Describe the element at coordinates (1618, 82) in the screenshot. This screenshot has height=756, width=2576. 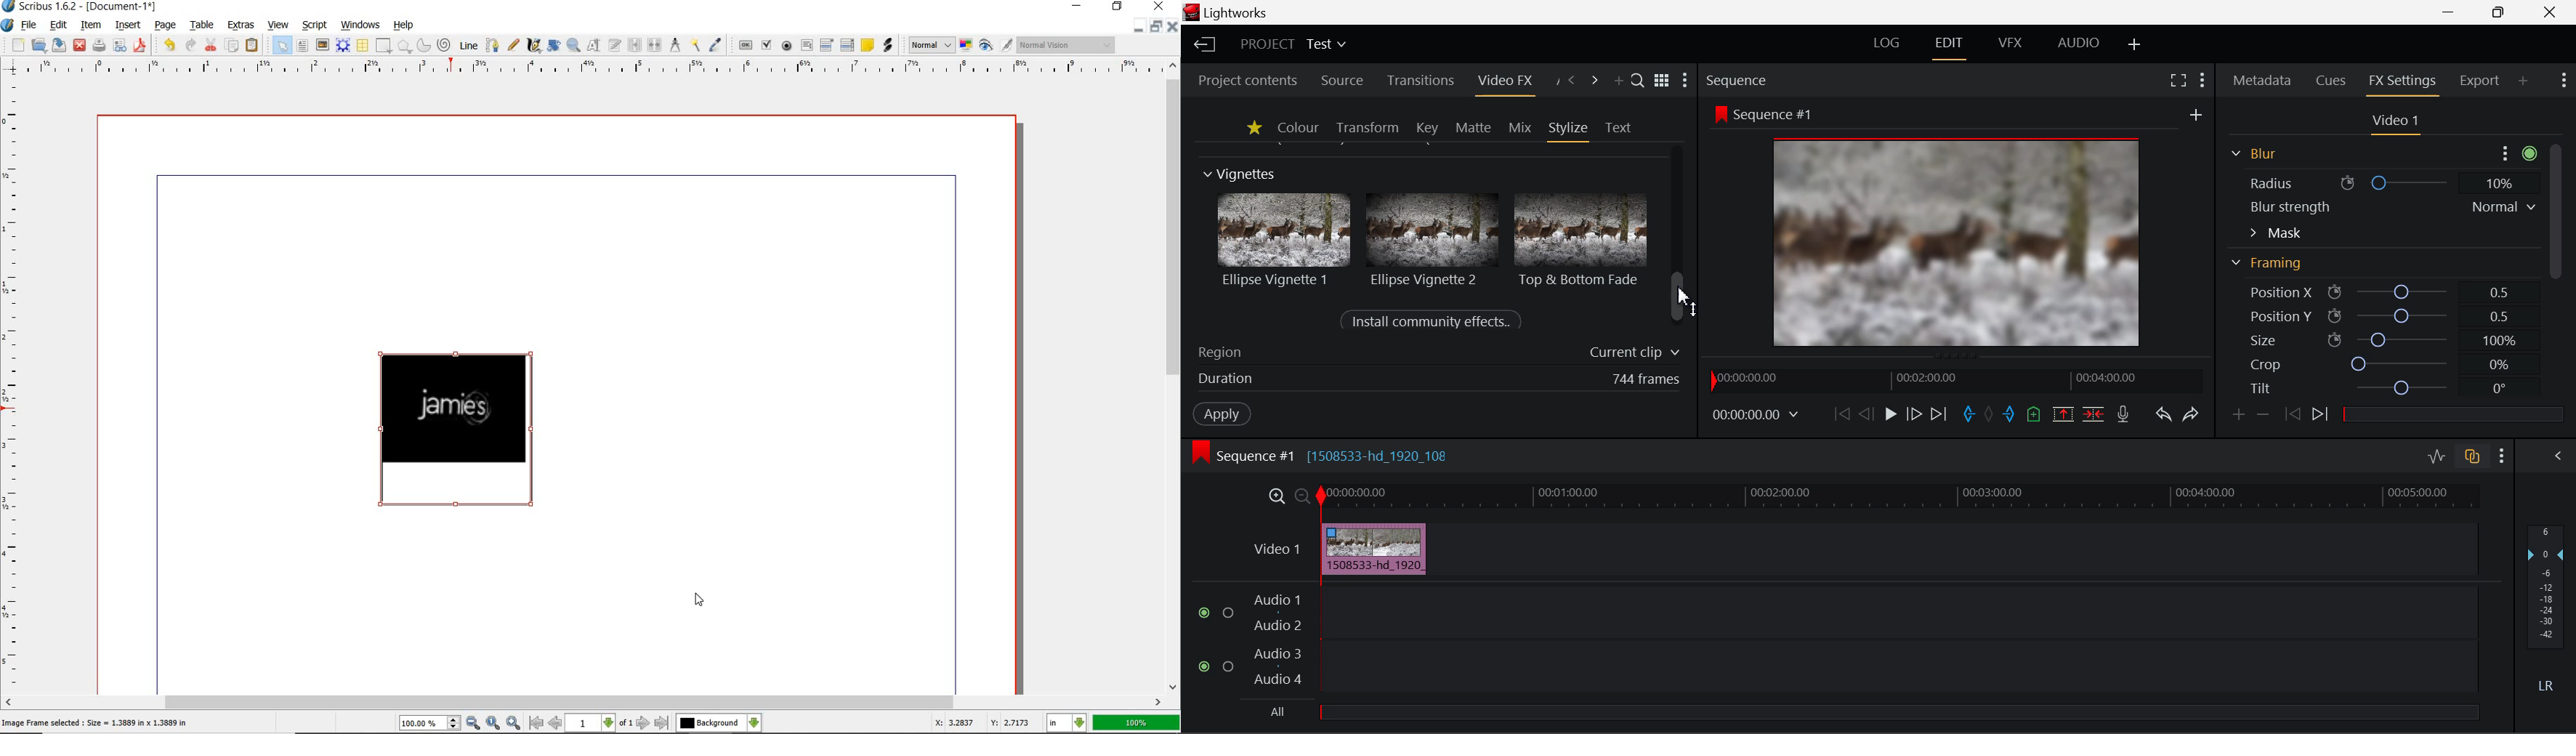
I see `Add Panel` at that location.